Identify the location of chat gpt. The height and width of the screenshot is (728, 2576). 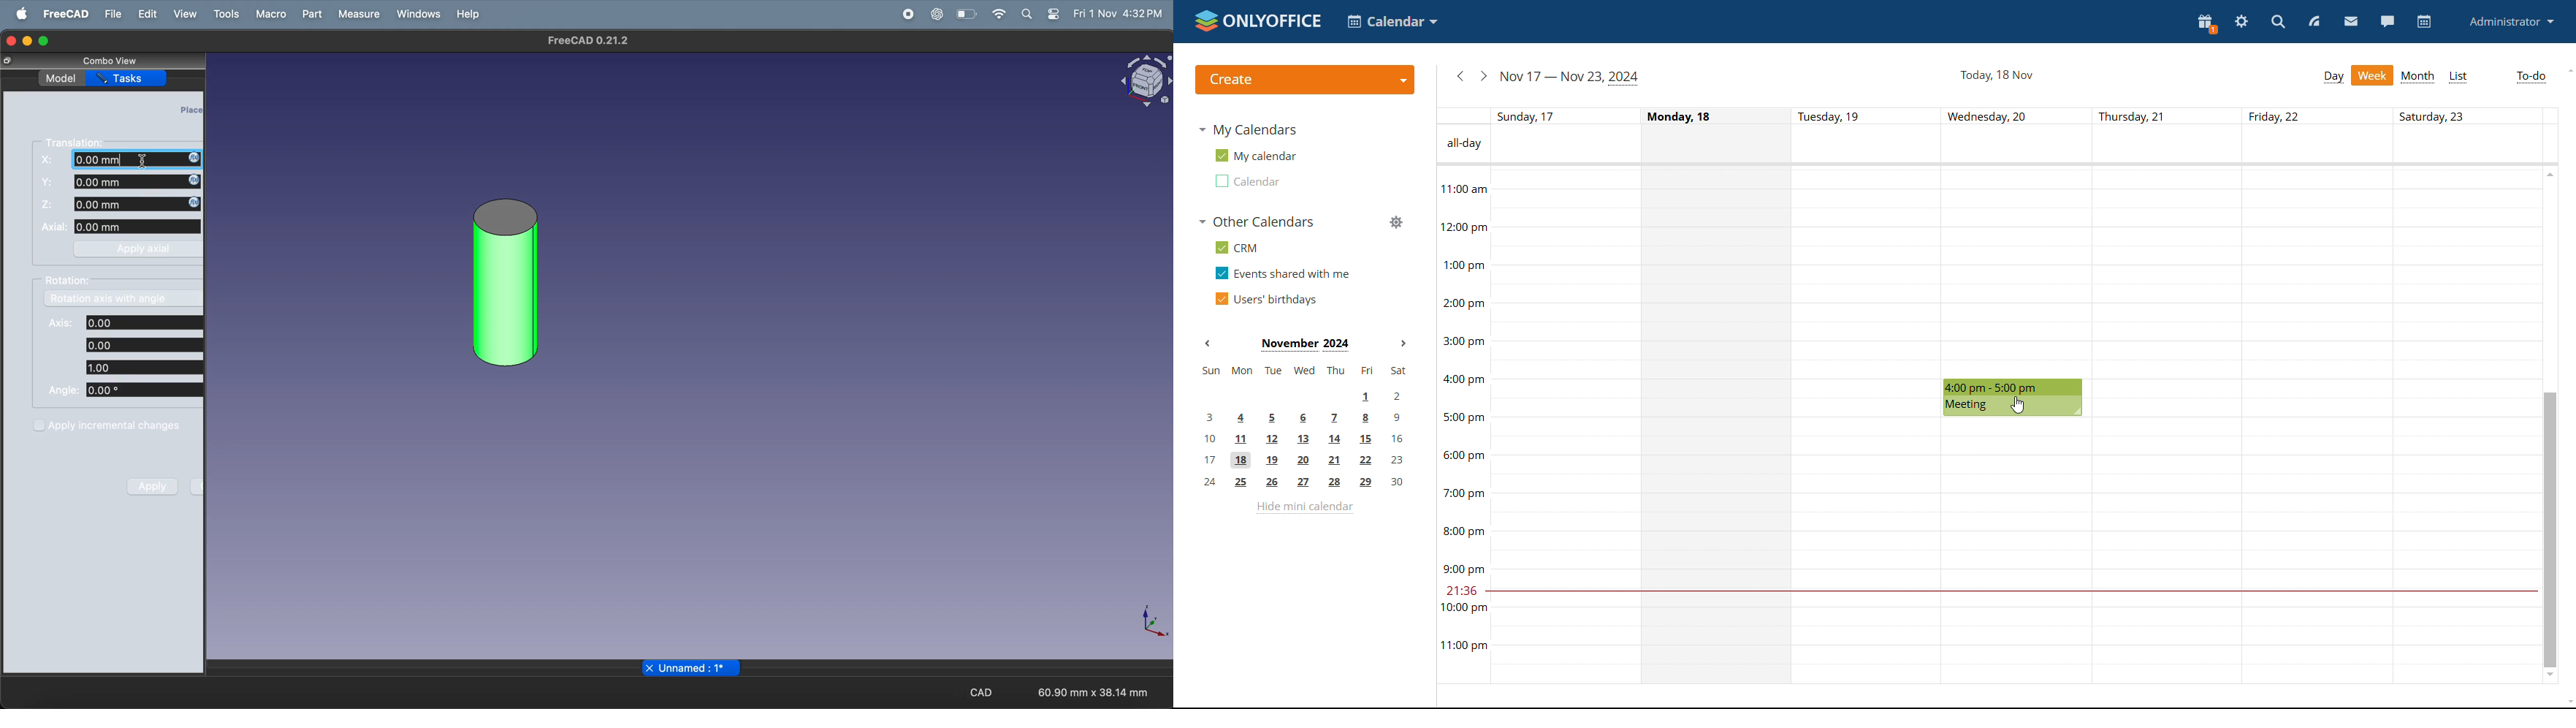
(935, 15).